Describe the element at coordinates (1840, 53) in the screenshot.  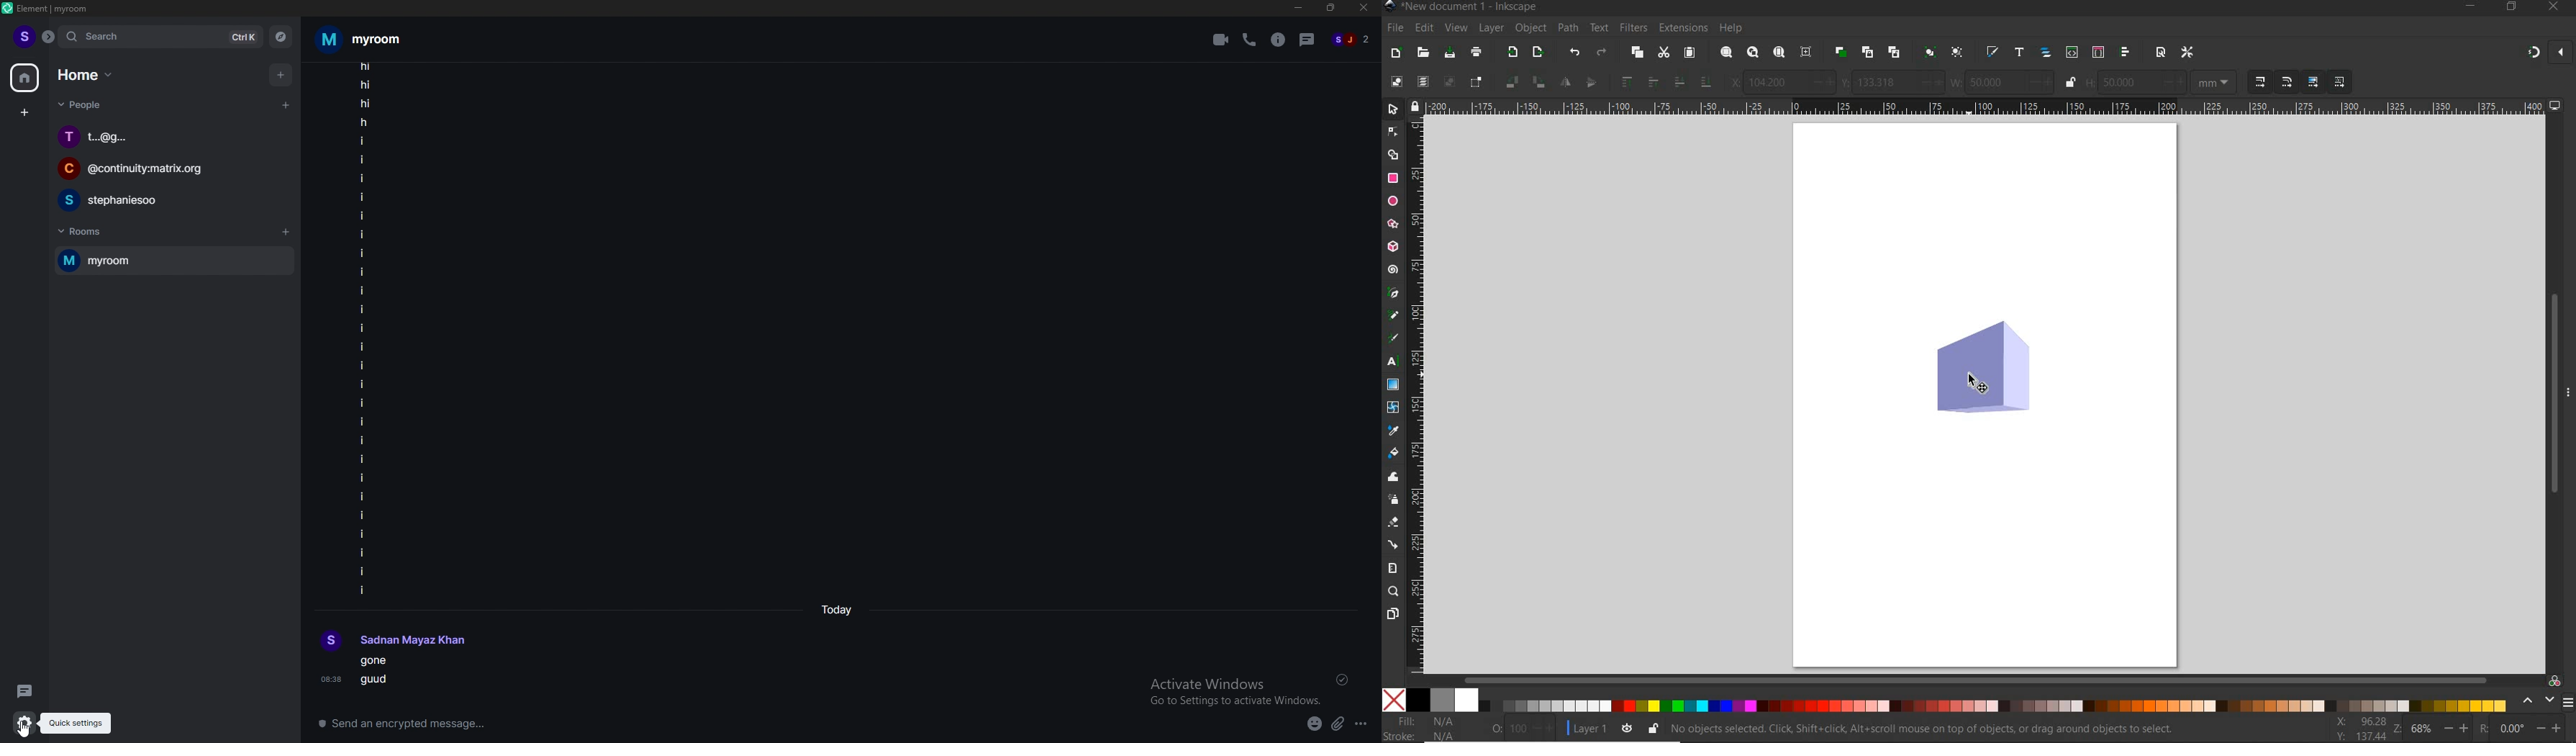
I see `duplicate` at that location.